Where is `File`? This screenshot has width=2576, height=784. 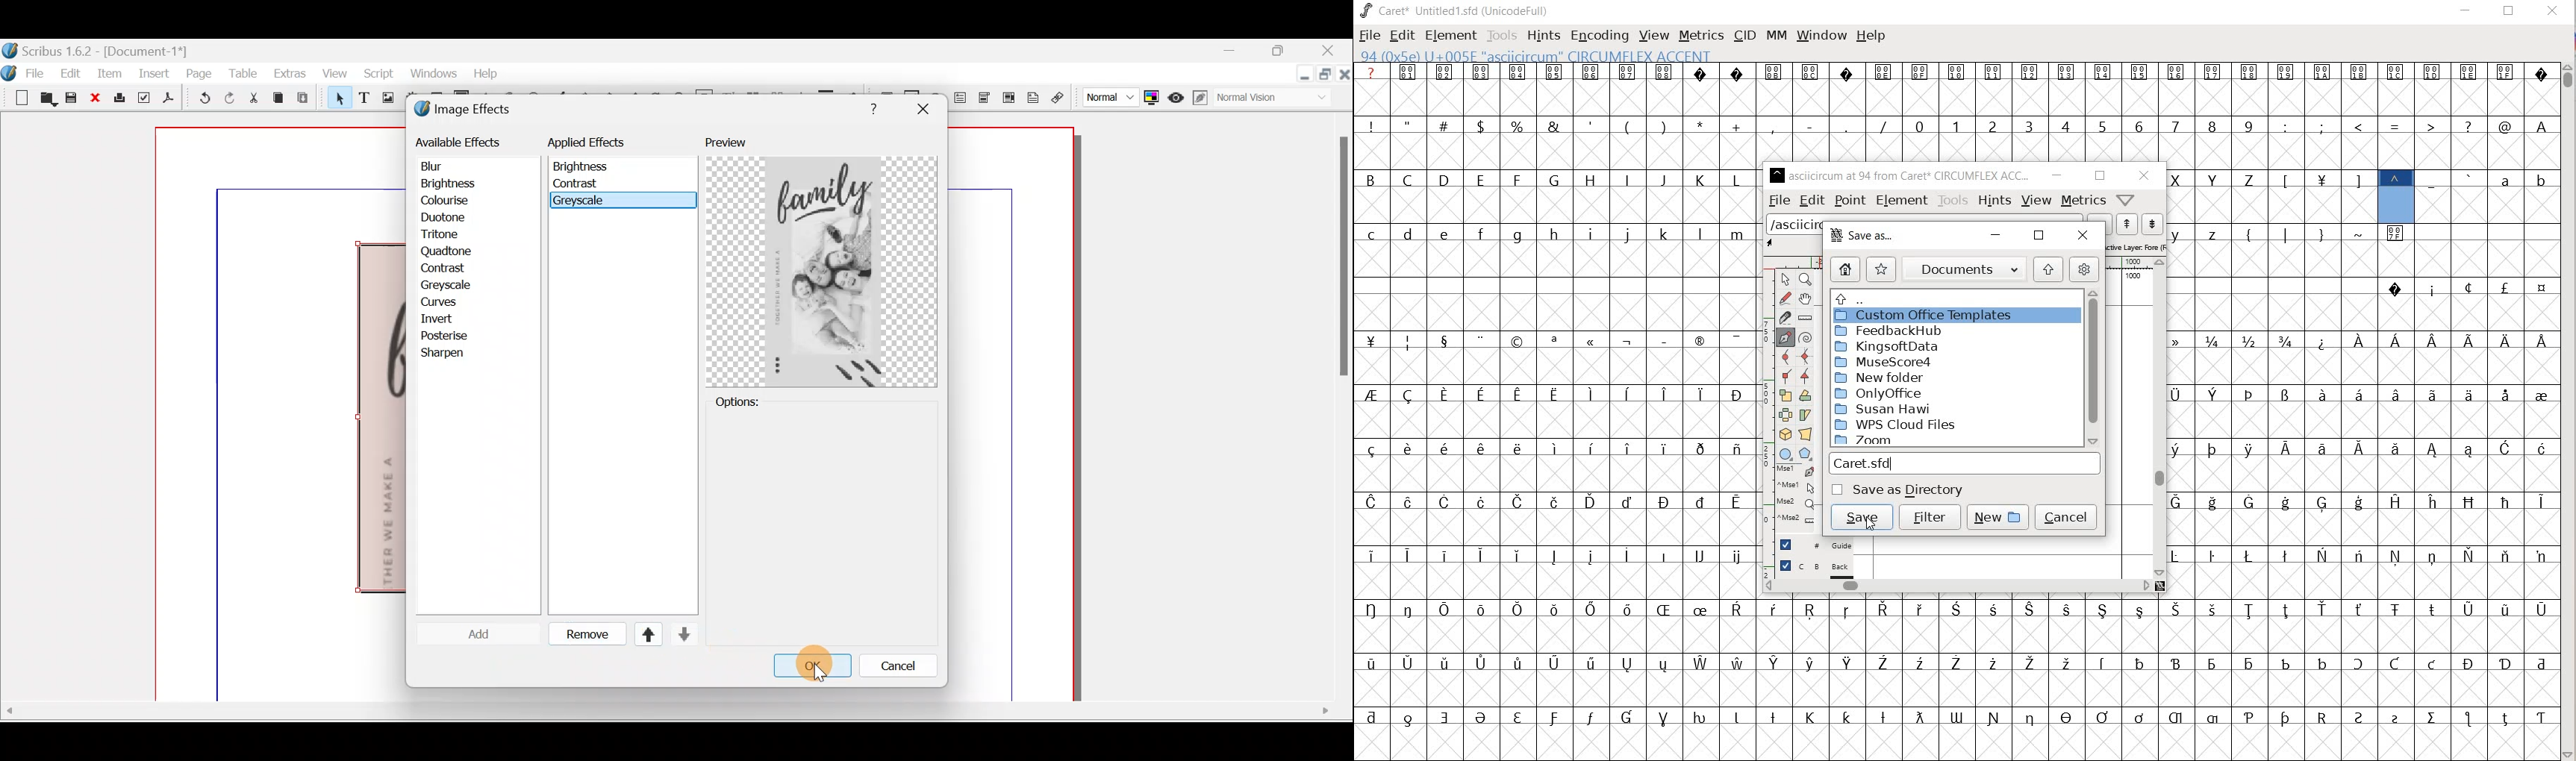
File is located at coordinates (37, 74).